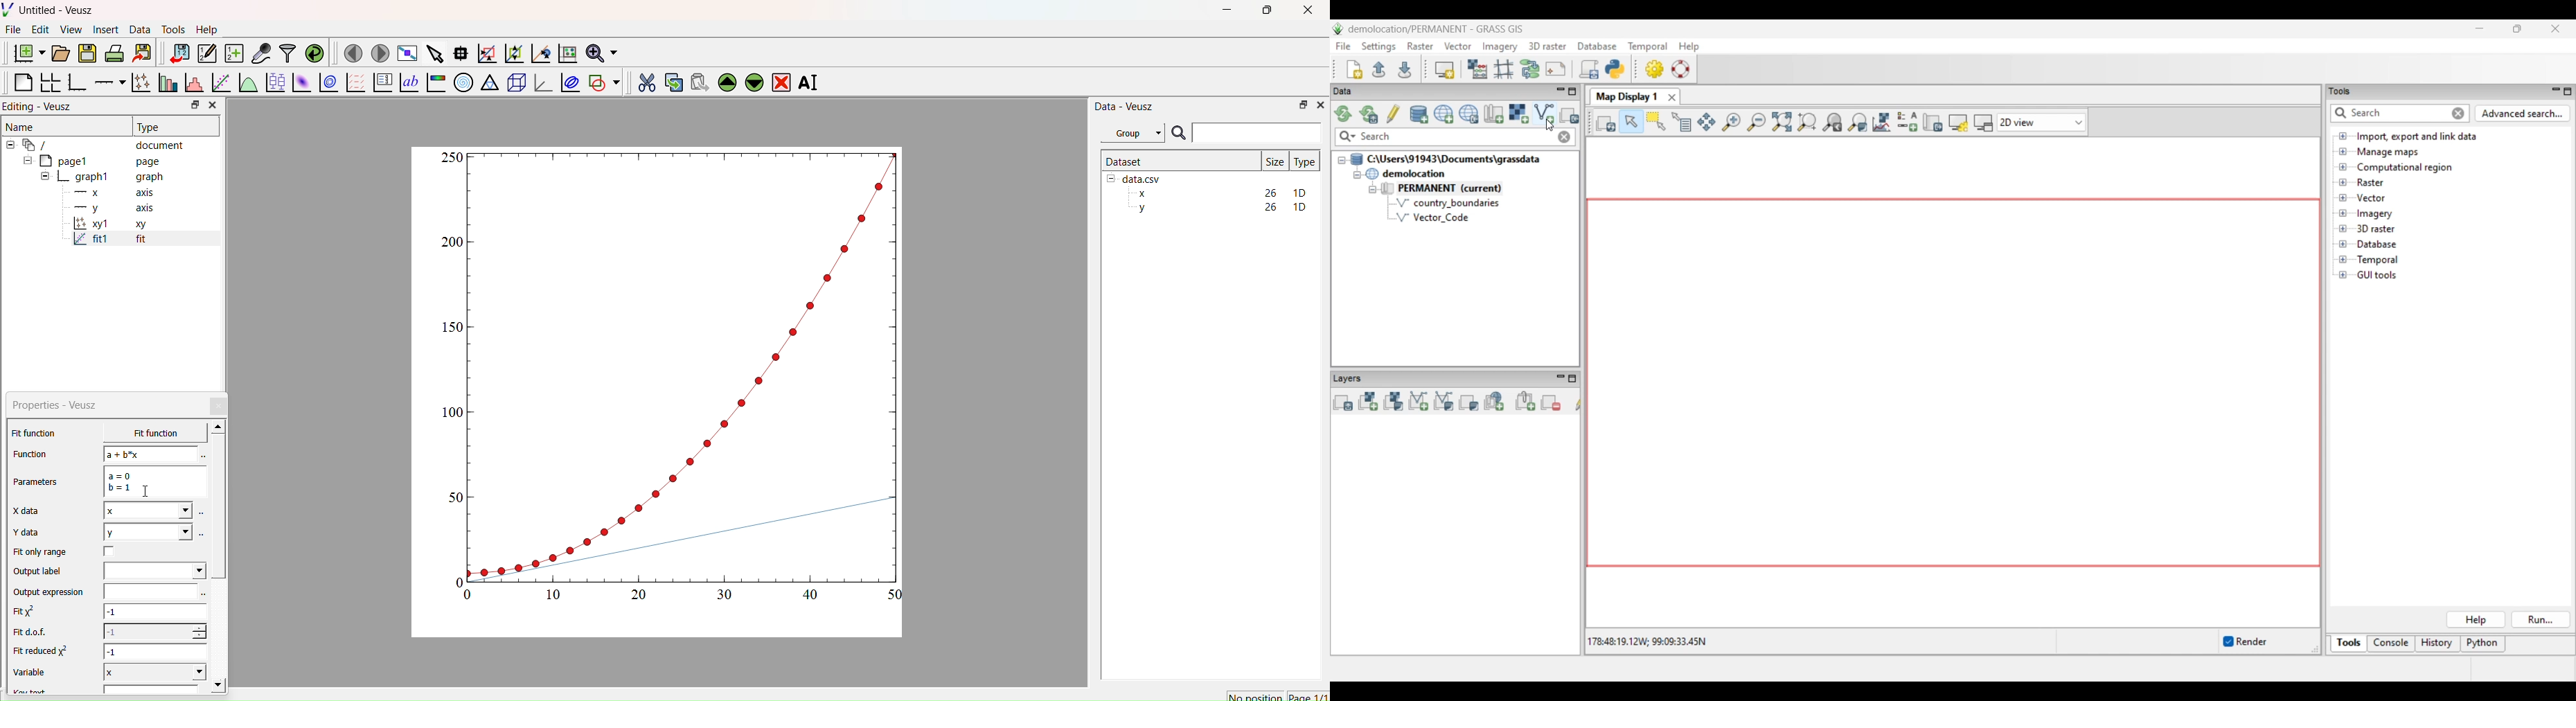  What do you see at coordinates (50, 84) in the screenshot?
I see `Arrange graphs in grid` at bounding box center [50, 84].